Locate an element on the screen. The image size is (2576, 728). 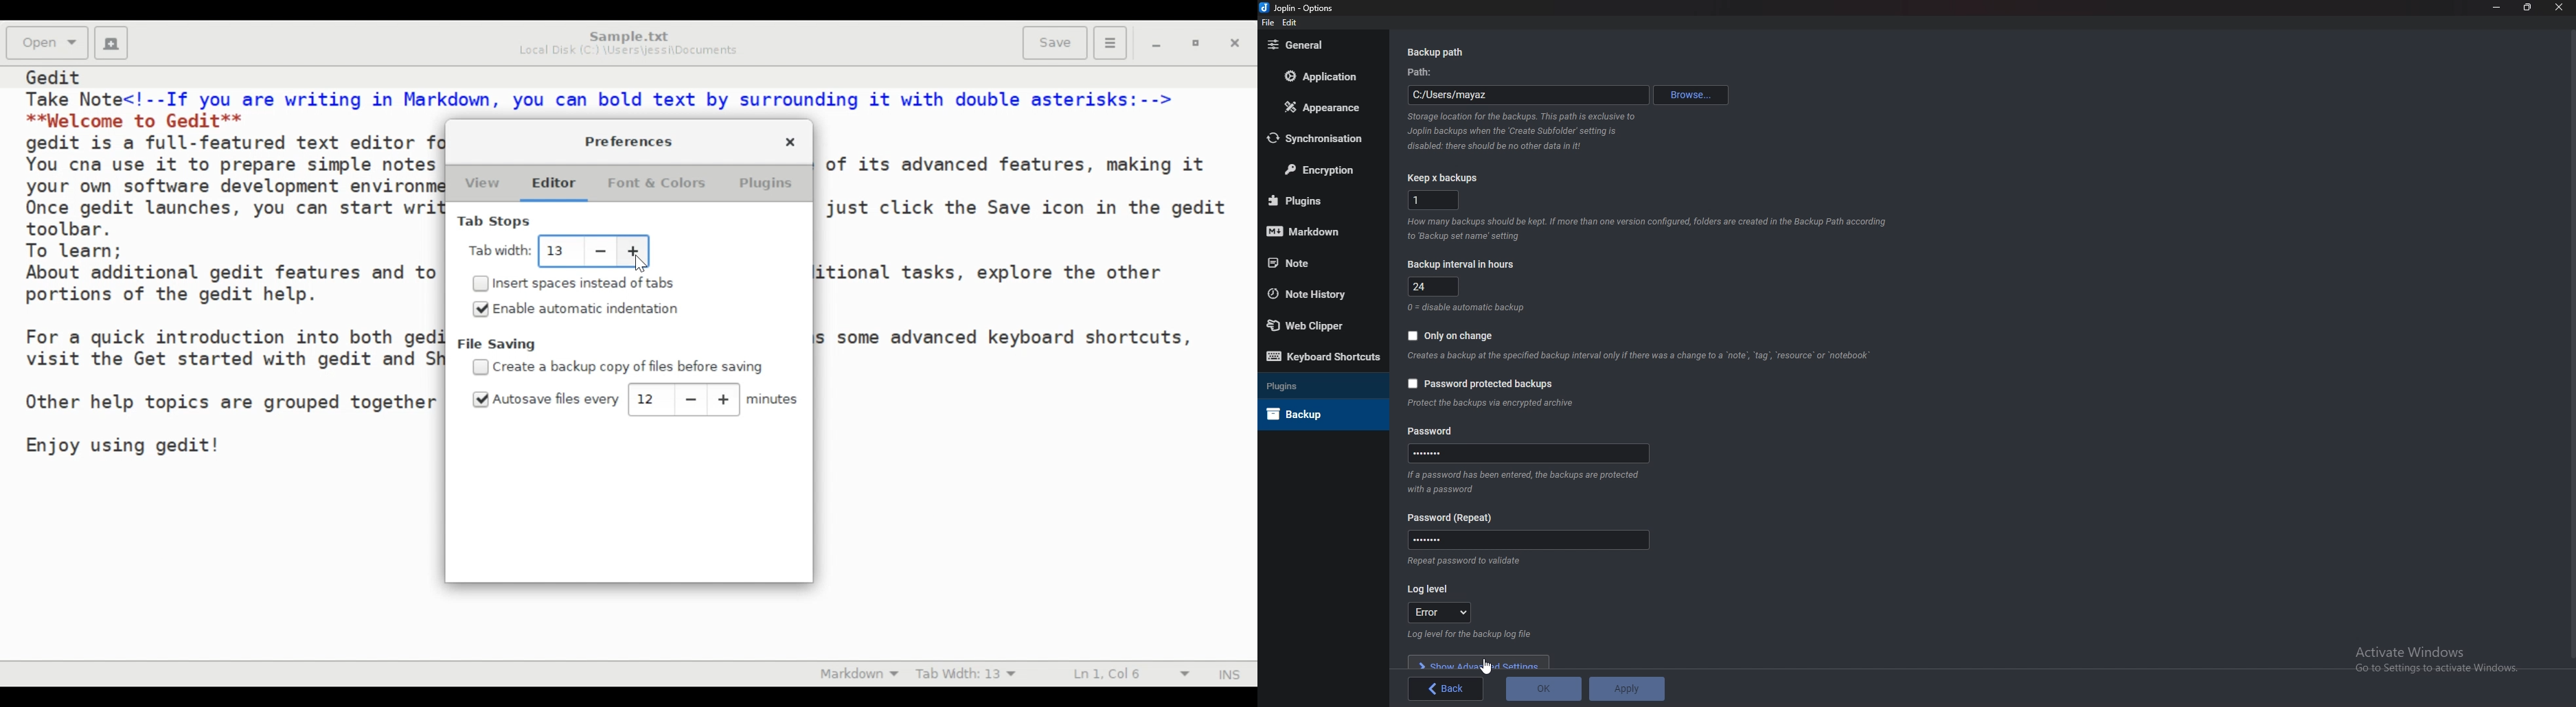
back is located at coordinates (1448, 688).